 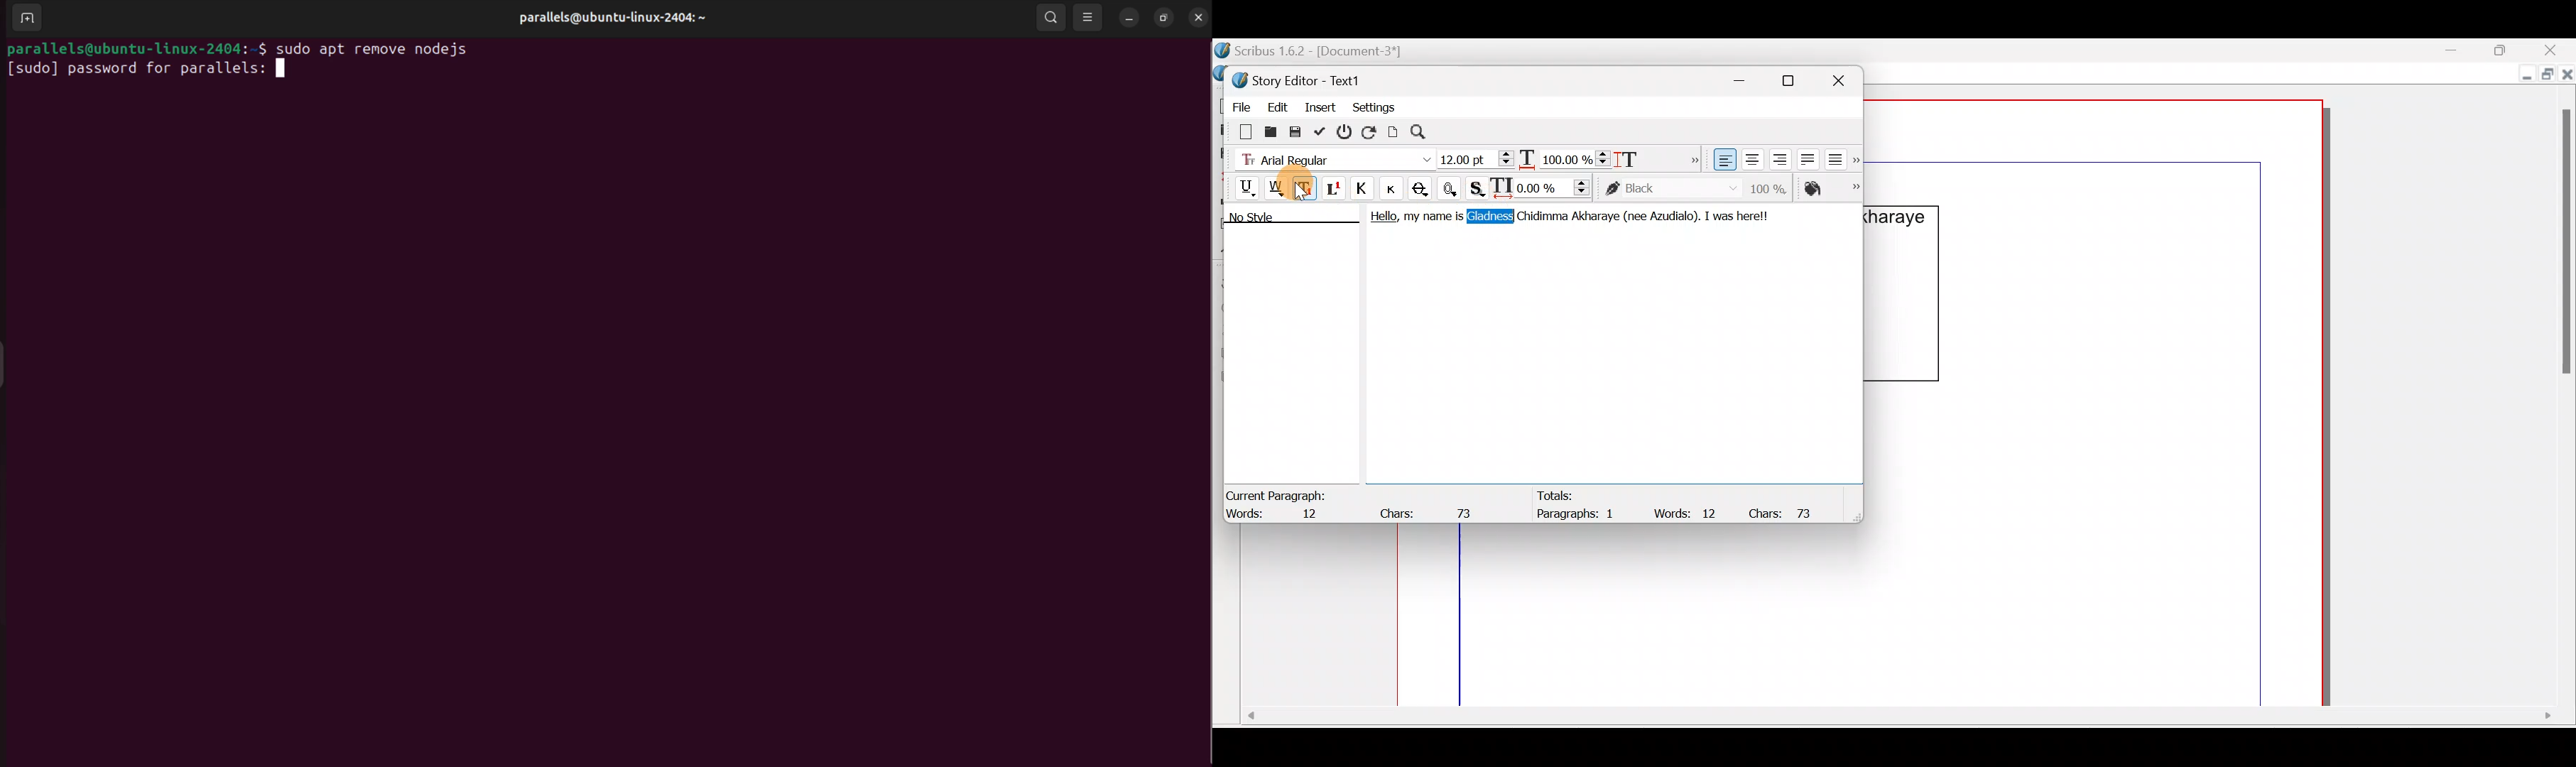 What do you see at coordinates (1844, 78) in the screenshot?
I see `Close` at bounding box center [1844, 78].